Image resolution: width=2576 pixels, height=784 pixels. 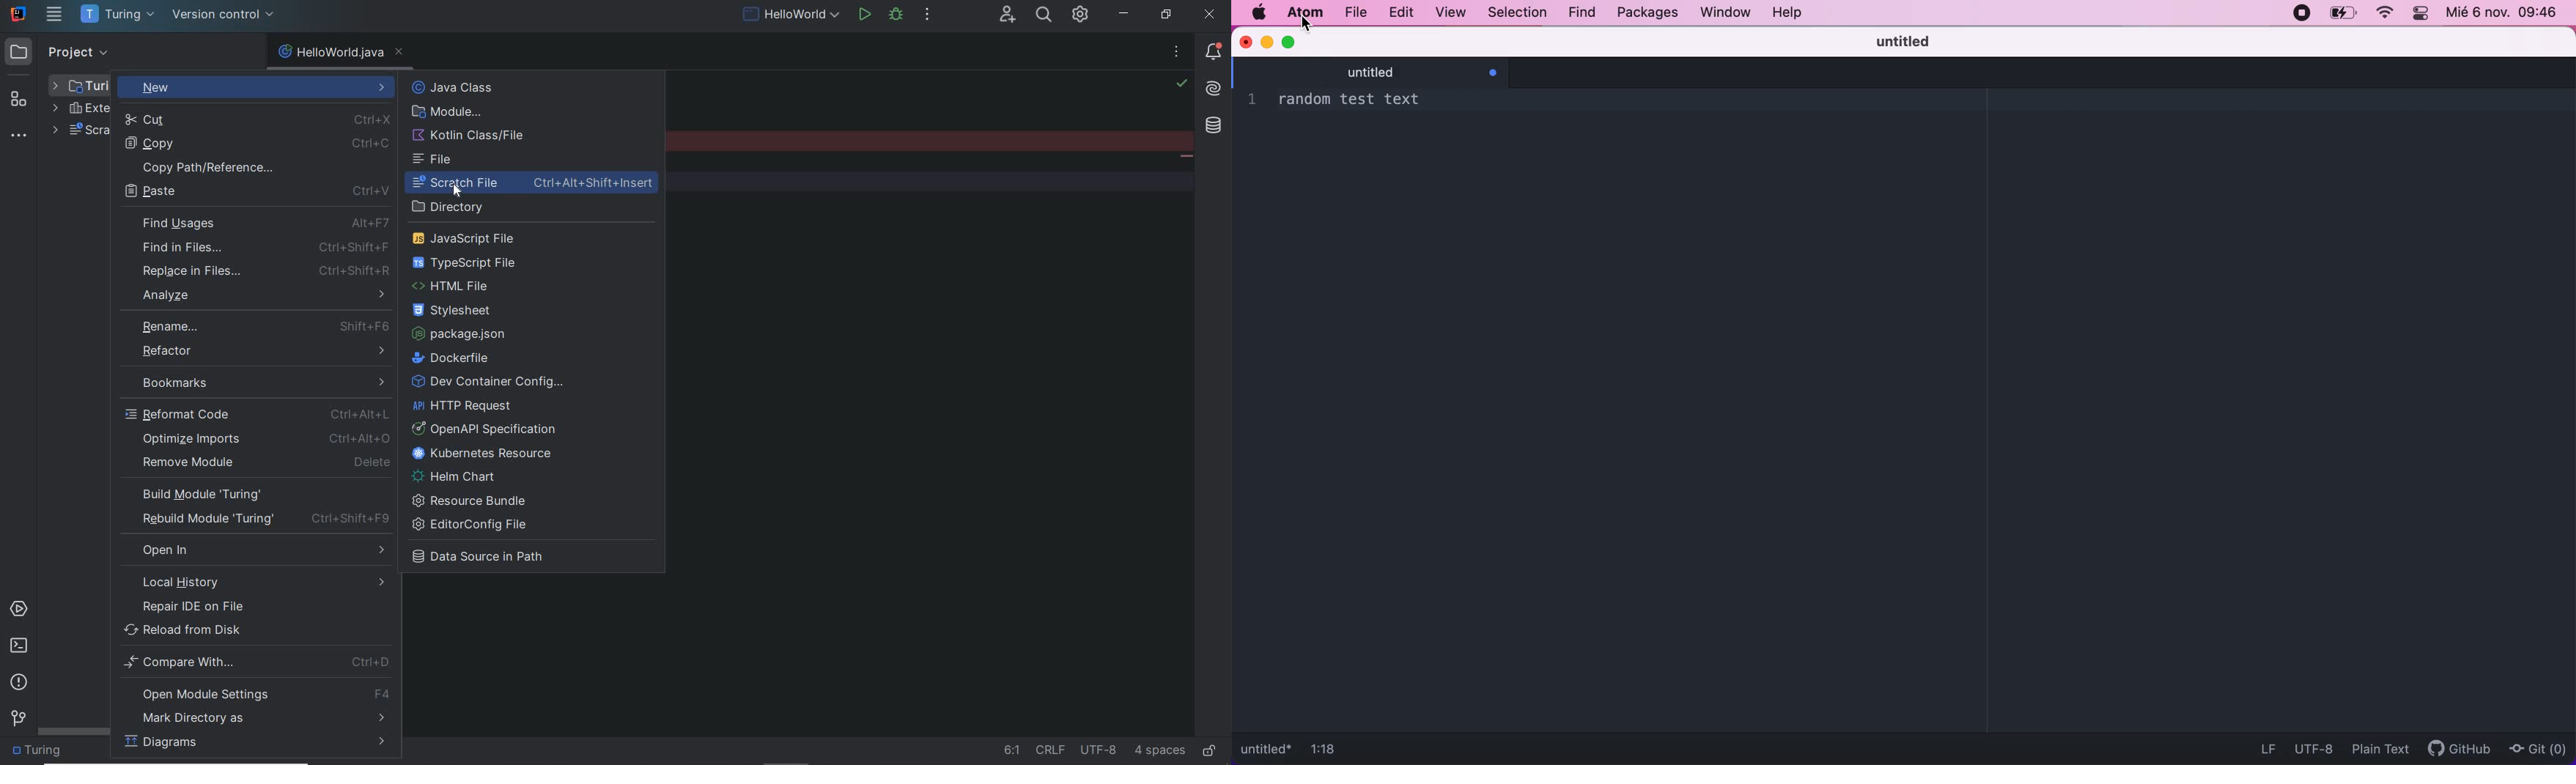 What do you see at coordinates (254, 143) in the screenshot?
I see `copy` at bounding box center [254, 143].